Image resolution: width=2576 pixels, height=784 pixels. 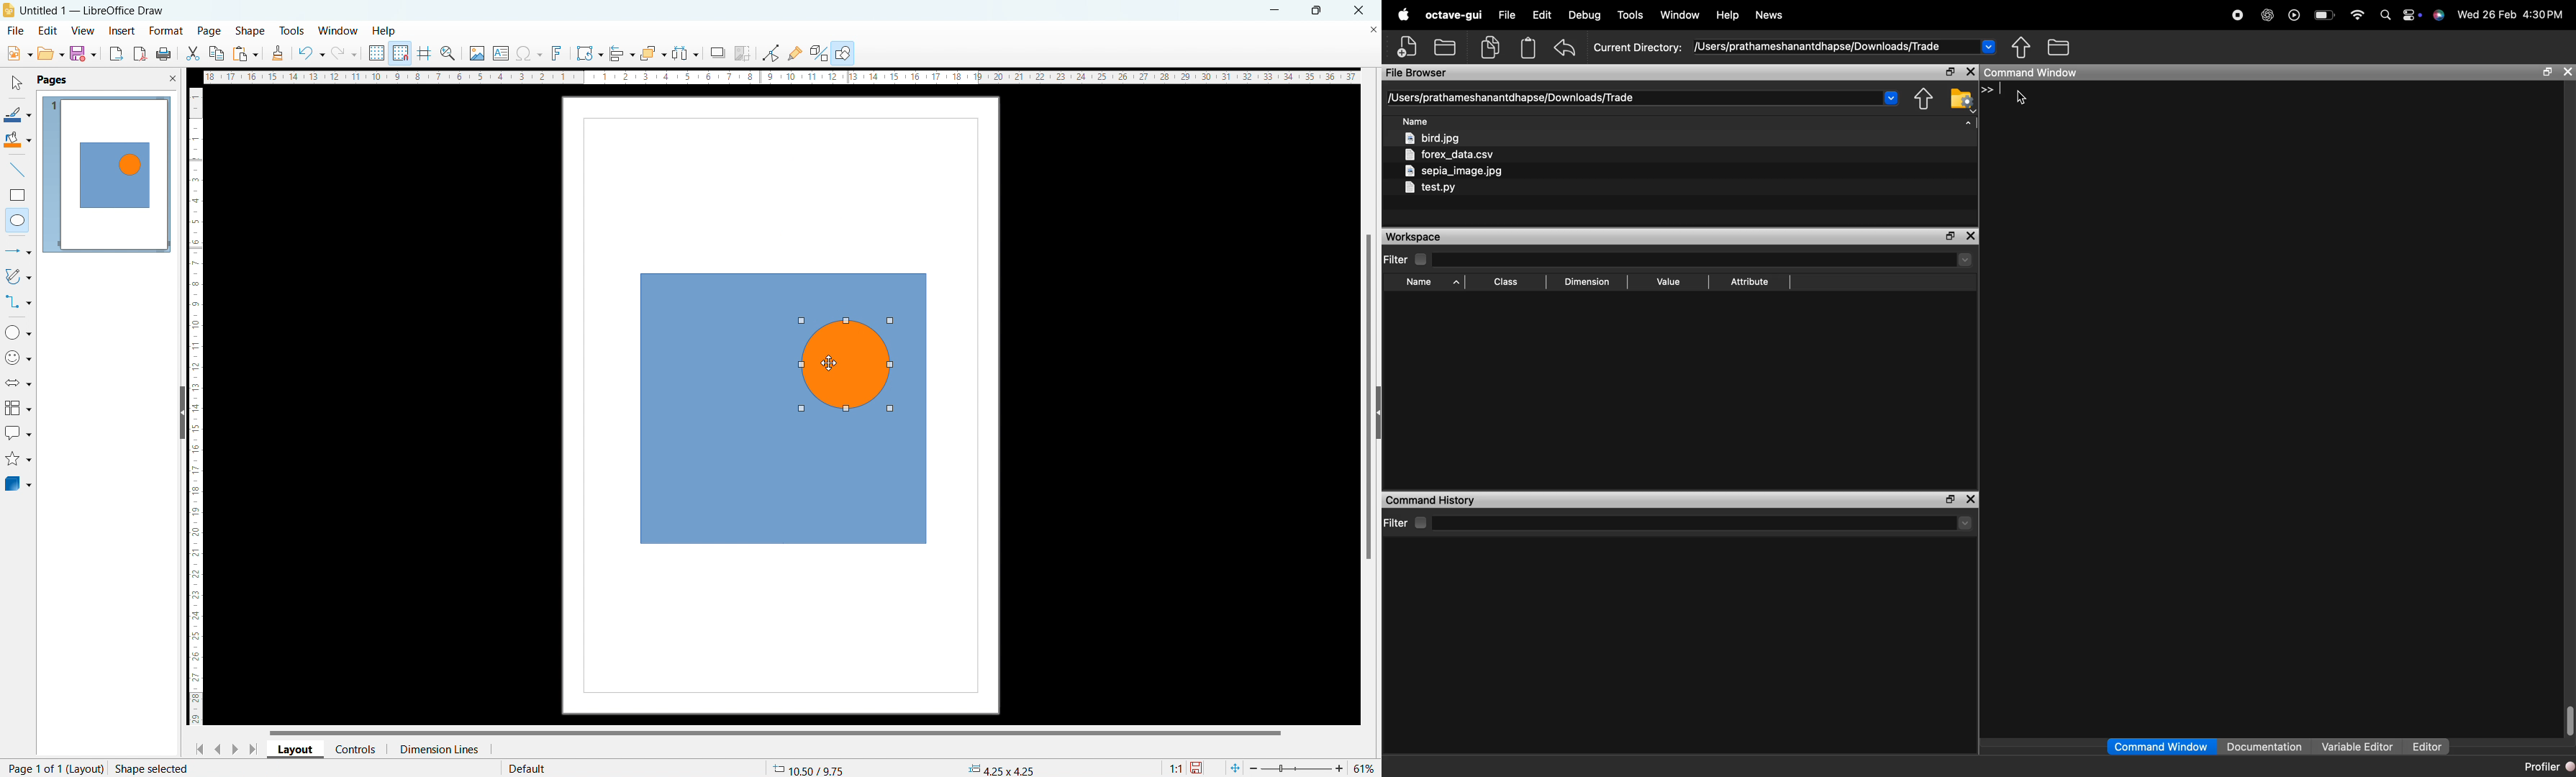 What do you see at coordinates (1965, 259) in the screenshot?
I see `Drop-down ` at bounding box center [1965, 259].